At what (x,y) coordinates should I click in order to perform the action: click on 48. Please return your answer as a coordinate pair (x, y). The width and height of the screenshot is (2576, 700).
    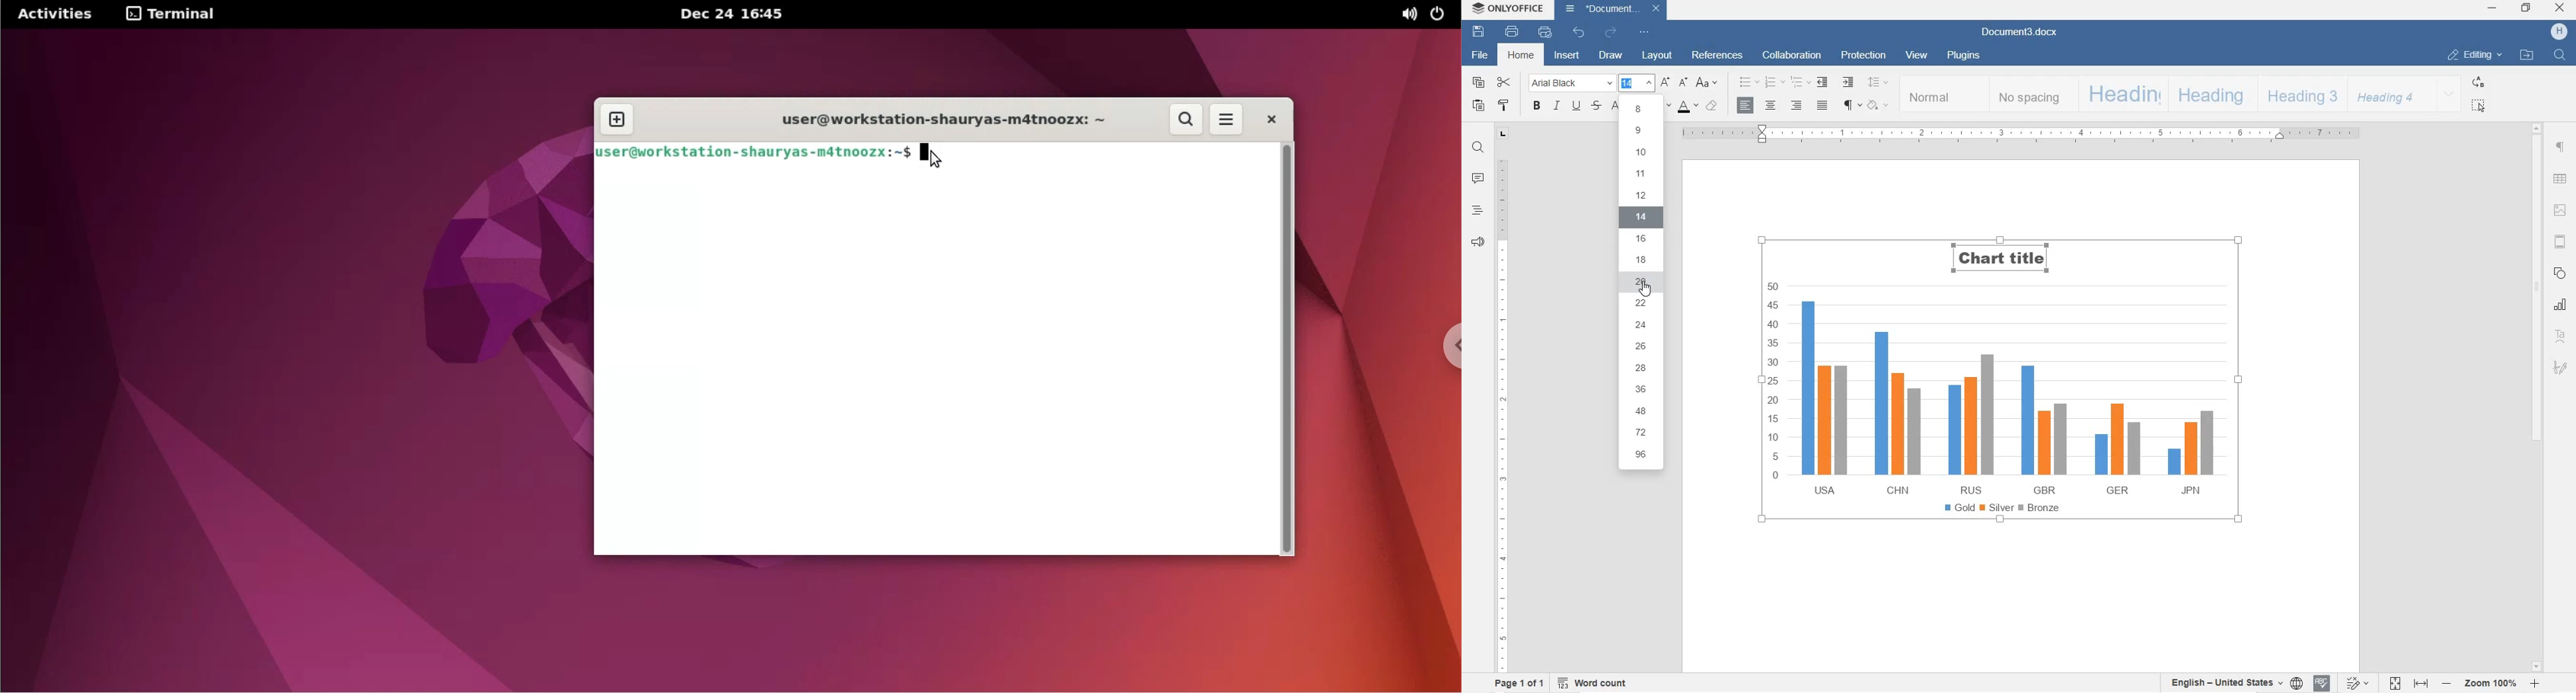
    Looking at the image, I should click on (1640, 412).